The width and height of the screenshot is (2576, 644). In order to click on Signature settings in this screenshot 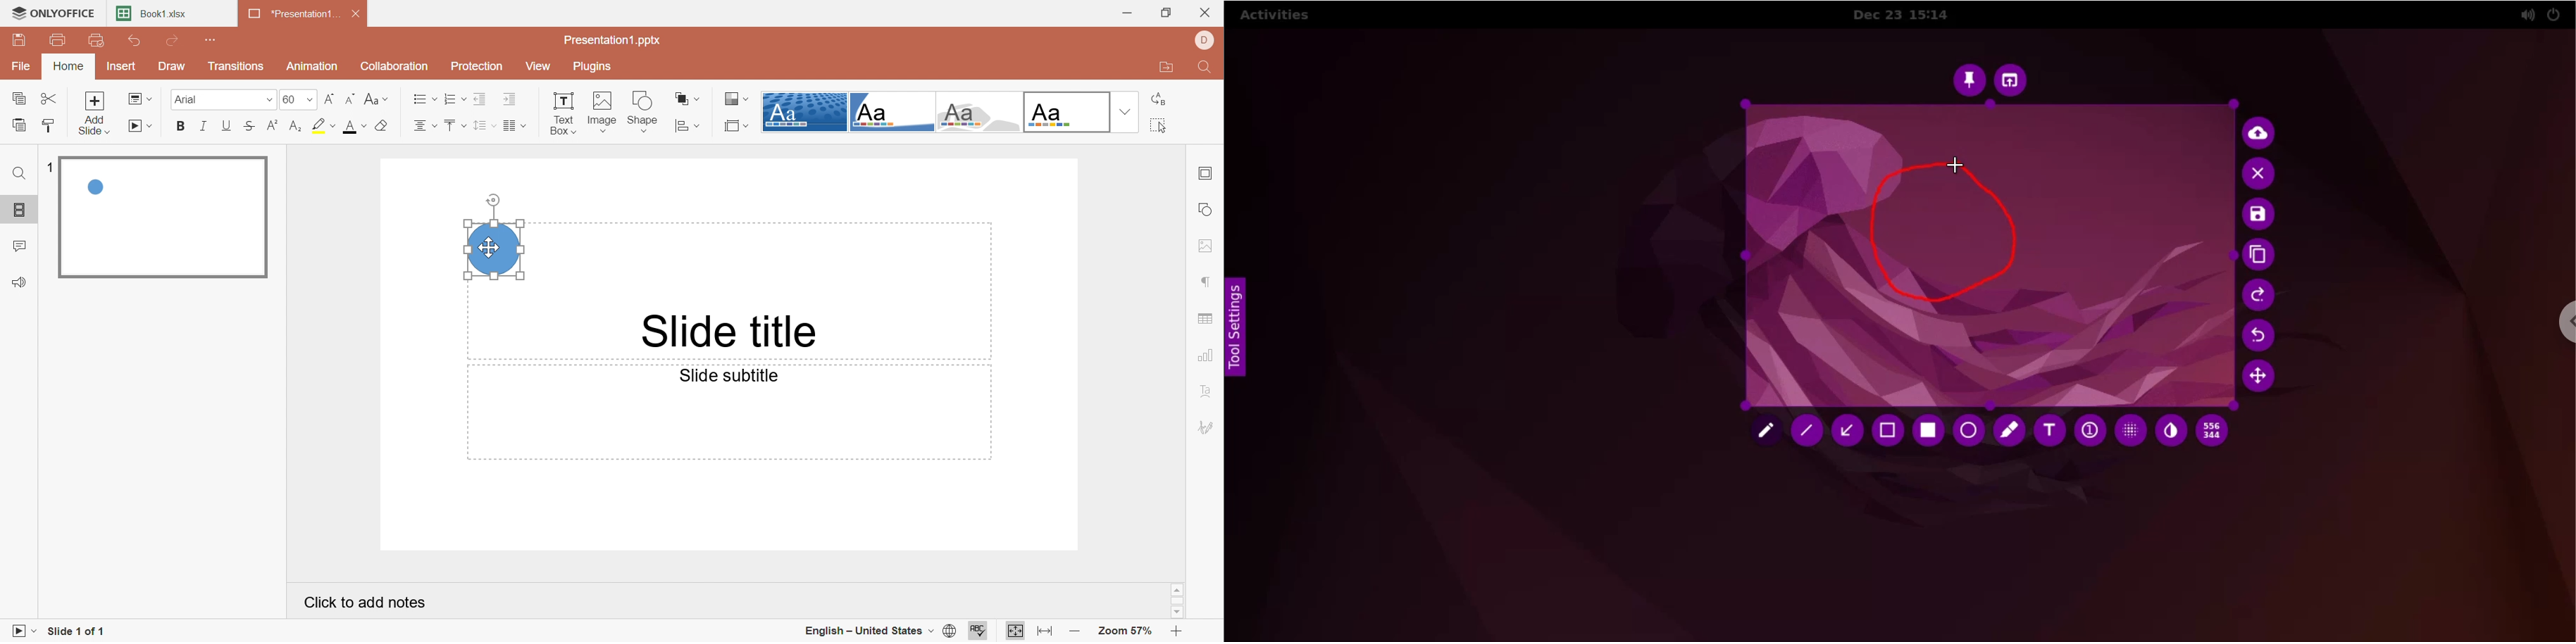, I will do `click(1206, 427)`.